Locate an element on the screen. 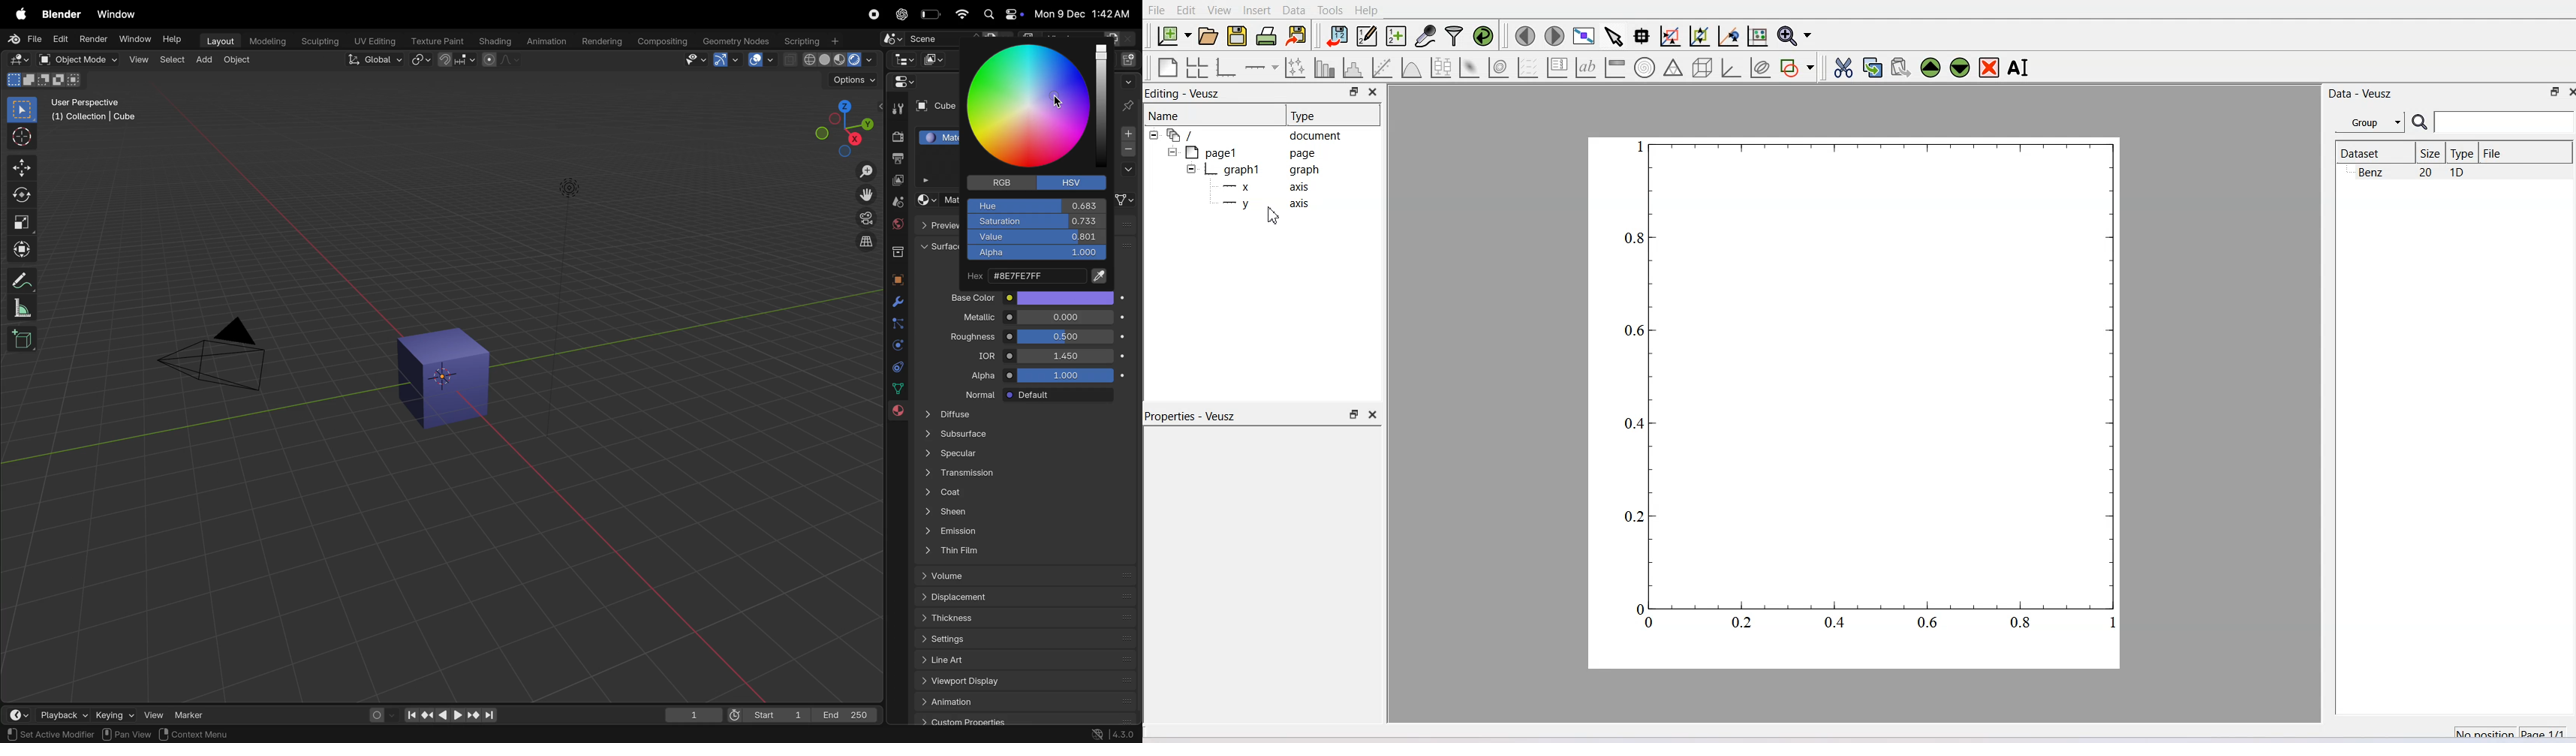  Plot bar chart is located at coordinates (1325, 67).